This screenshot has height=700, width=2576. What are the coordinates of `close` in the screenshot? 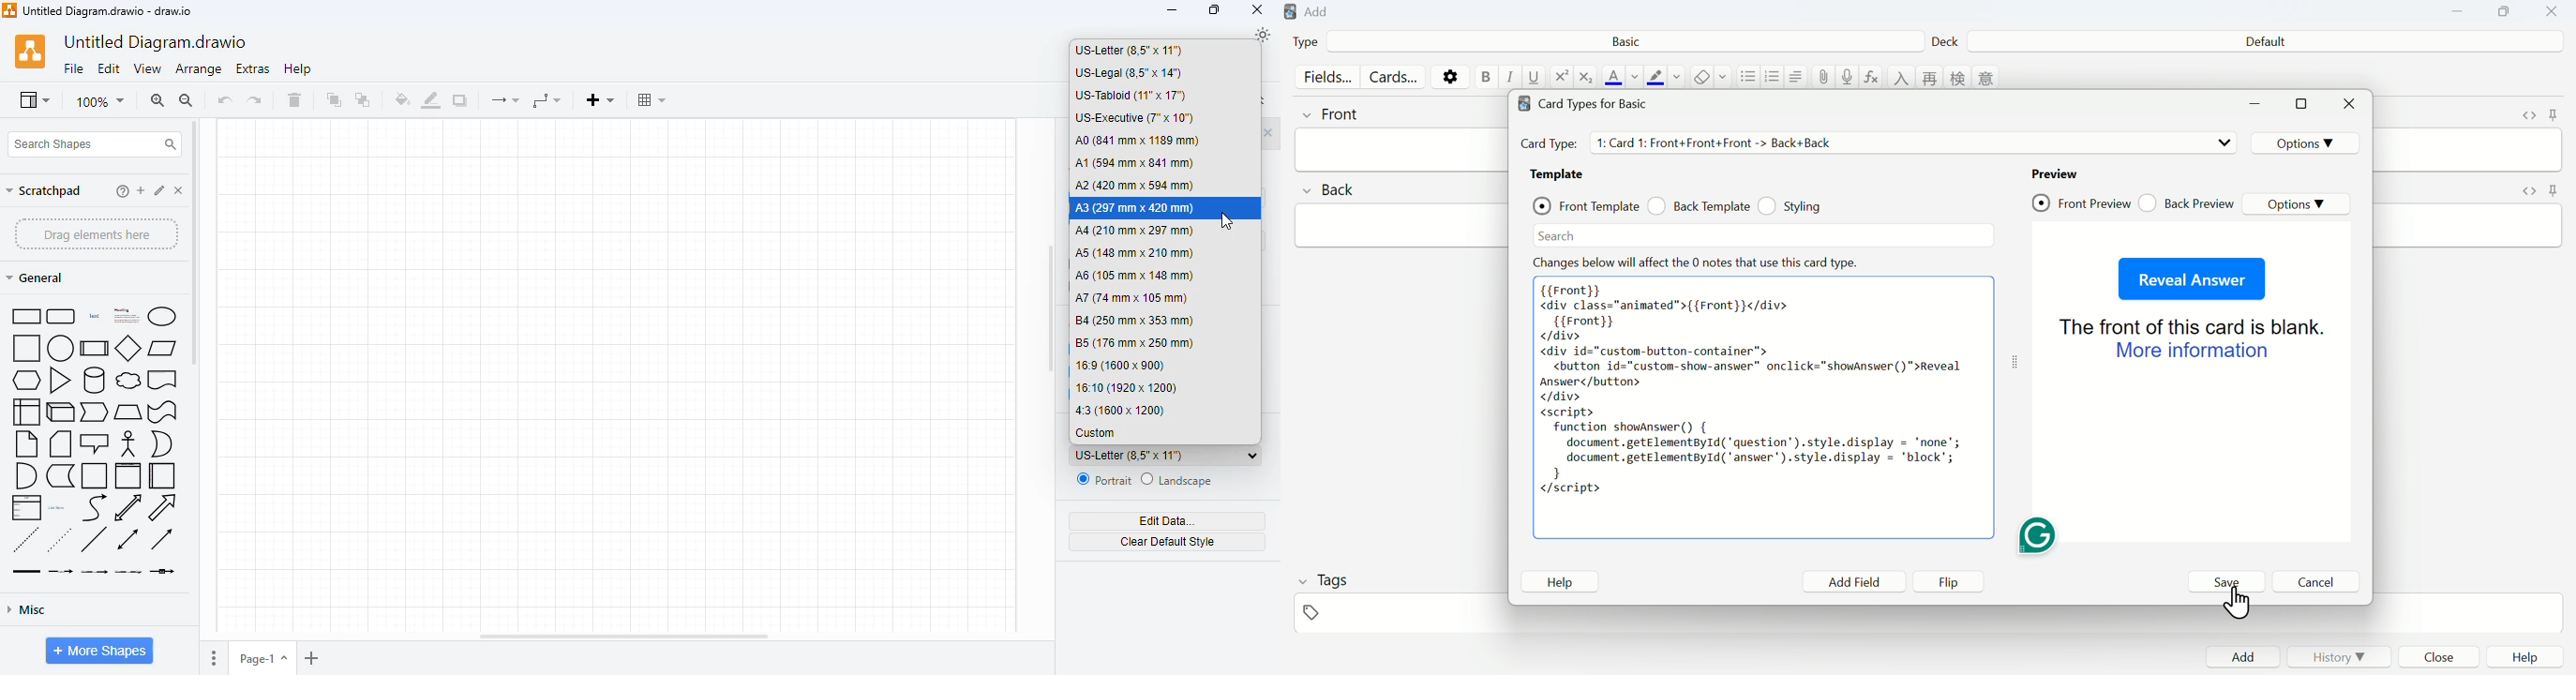 It's located at (1257, 9).